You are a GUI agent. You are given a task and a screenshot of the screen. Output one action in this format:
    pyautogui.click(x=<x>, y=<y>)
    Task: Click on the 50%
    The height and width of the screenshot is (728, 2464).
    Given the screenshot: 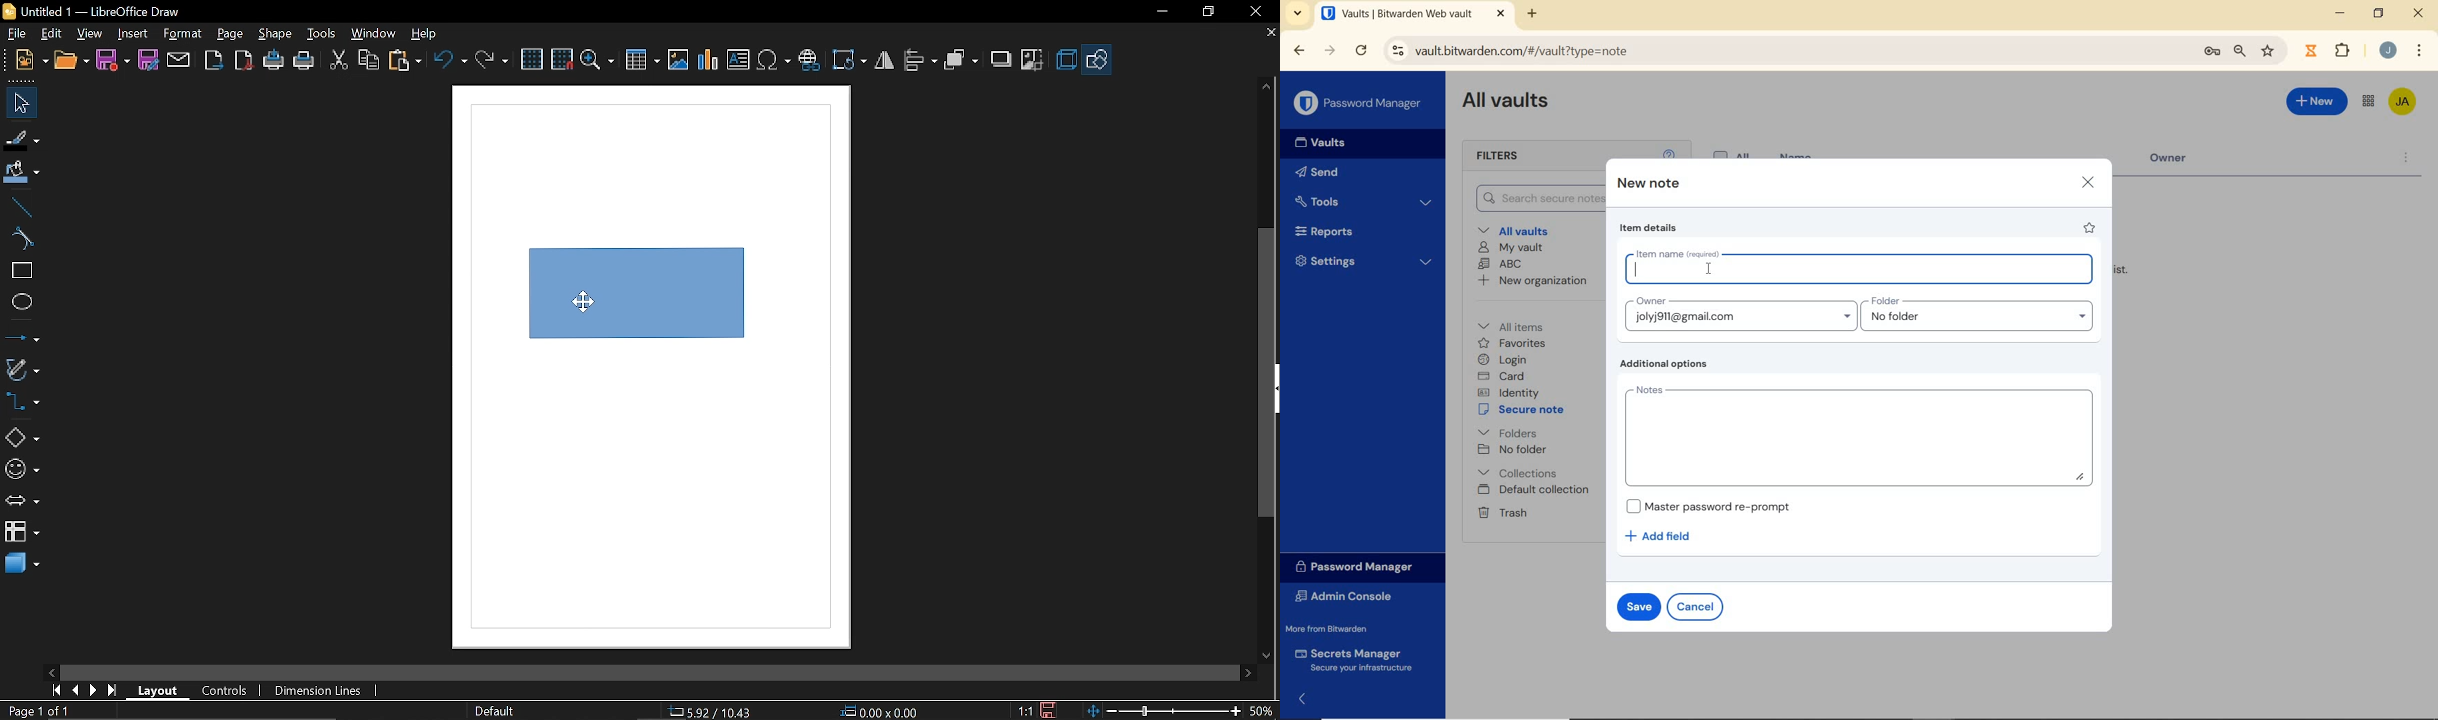 What is the action you would take?
    pyautogui.click(x=1262, y=709)
    